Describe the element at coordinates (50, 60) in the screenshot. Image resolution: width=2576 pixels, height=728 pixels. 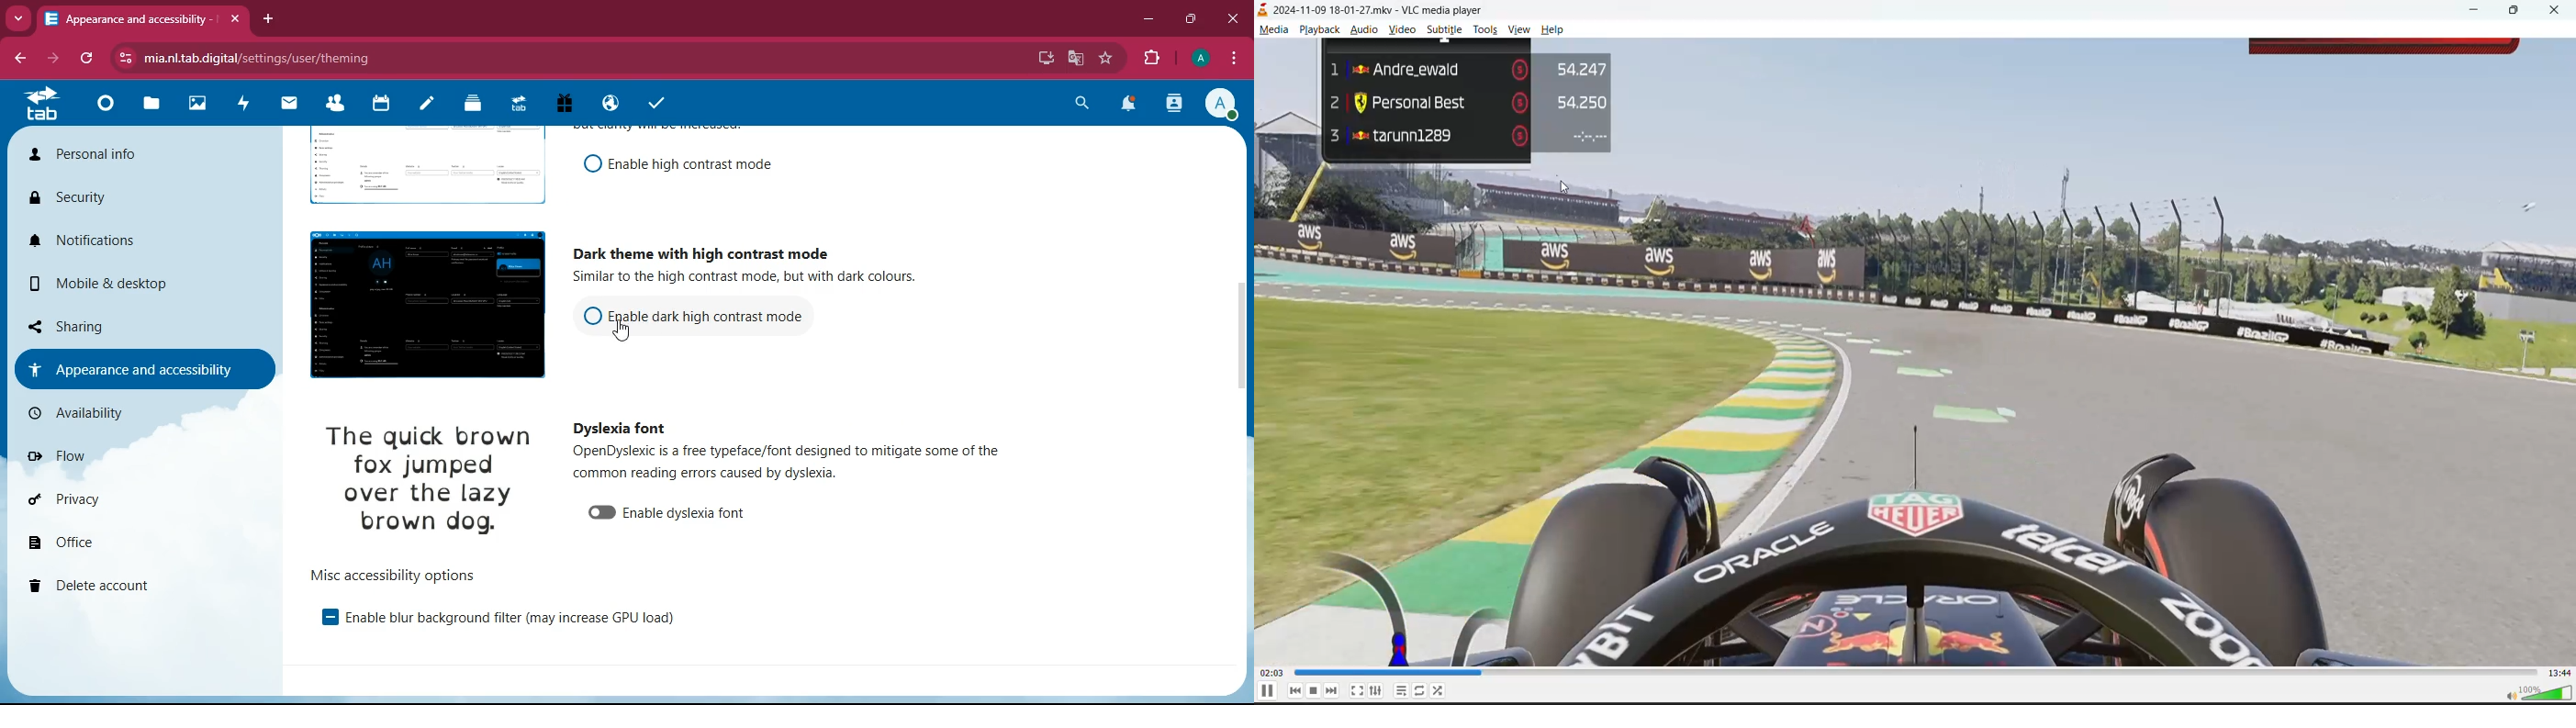
I see `forward` at that location.